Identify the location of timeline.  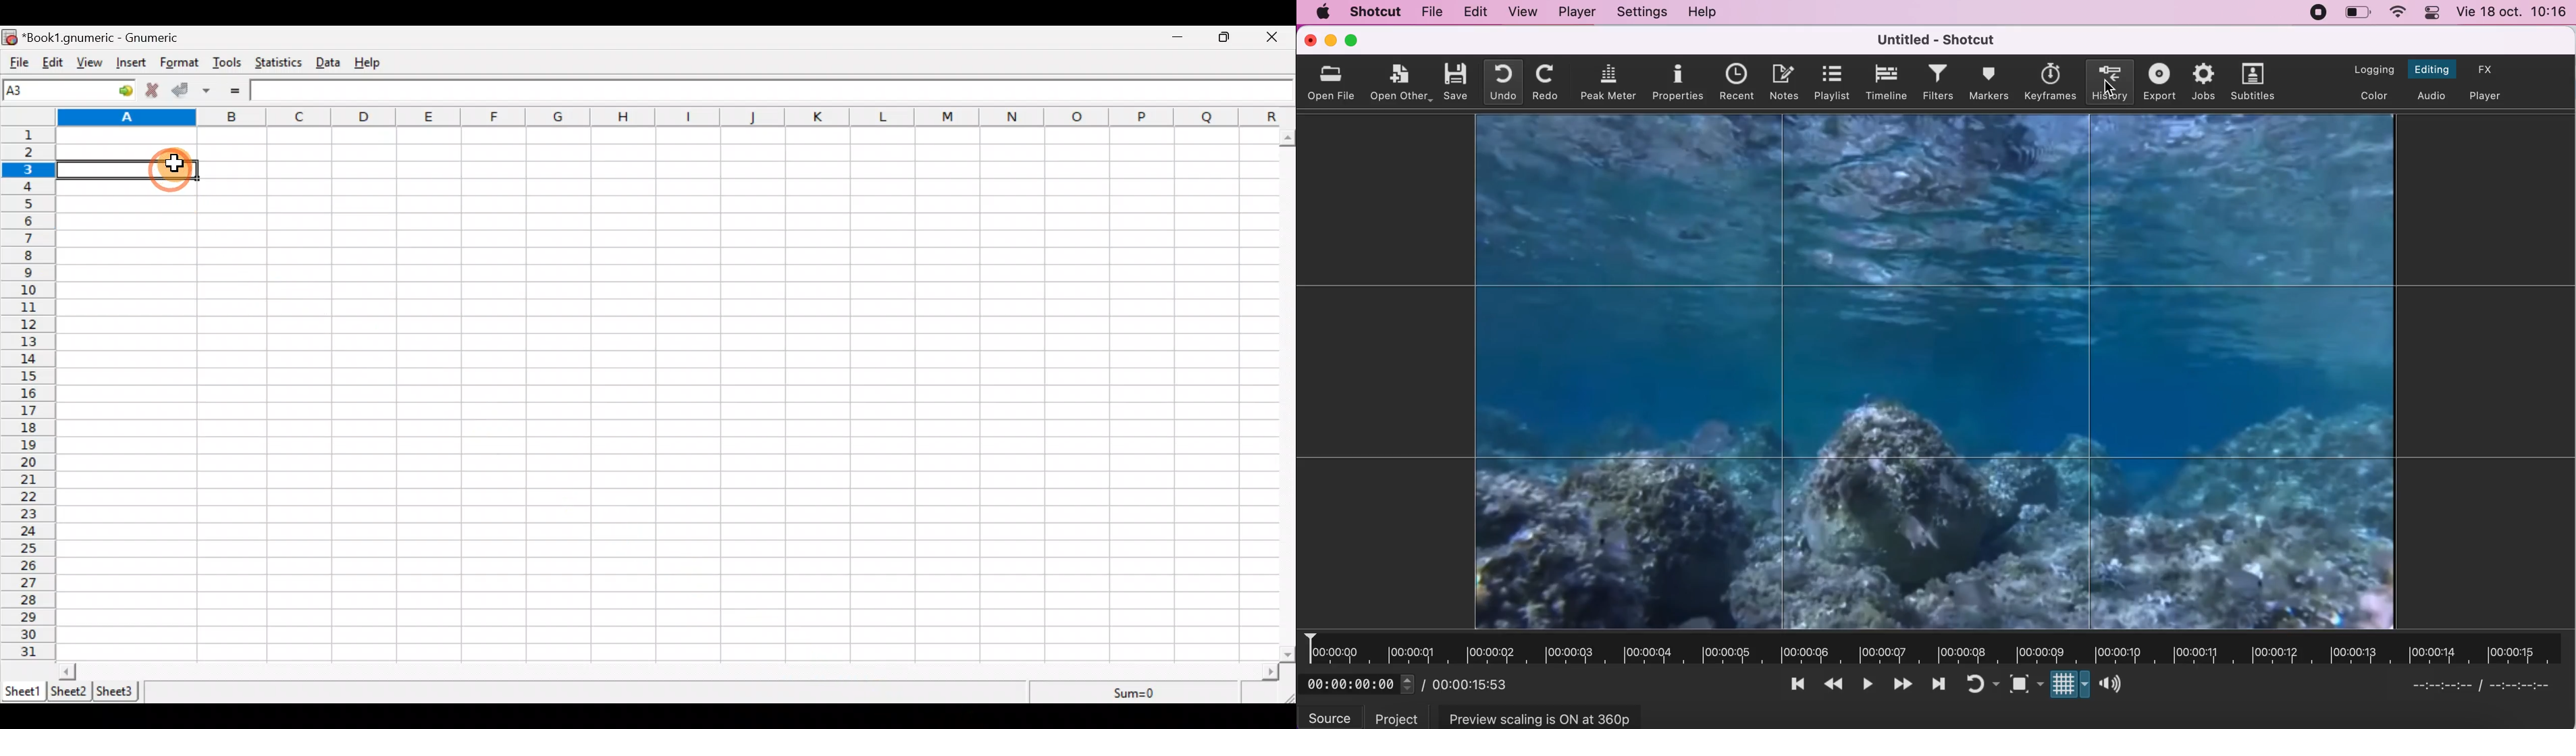
(1885, 82).